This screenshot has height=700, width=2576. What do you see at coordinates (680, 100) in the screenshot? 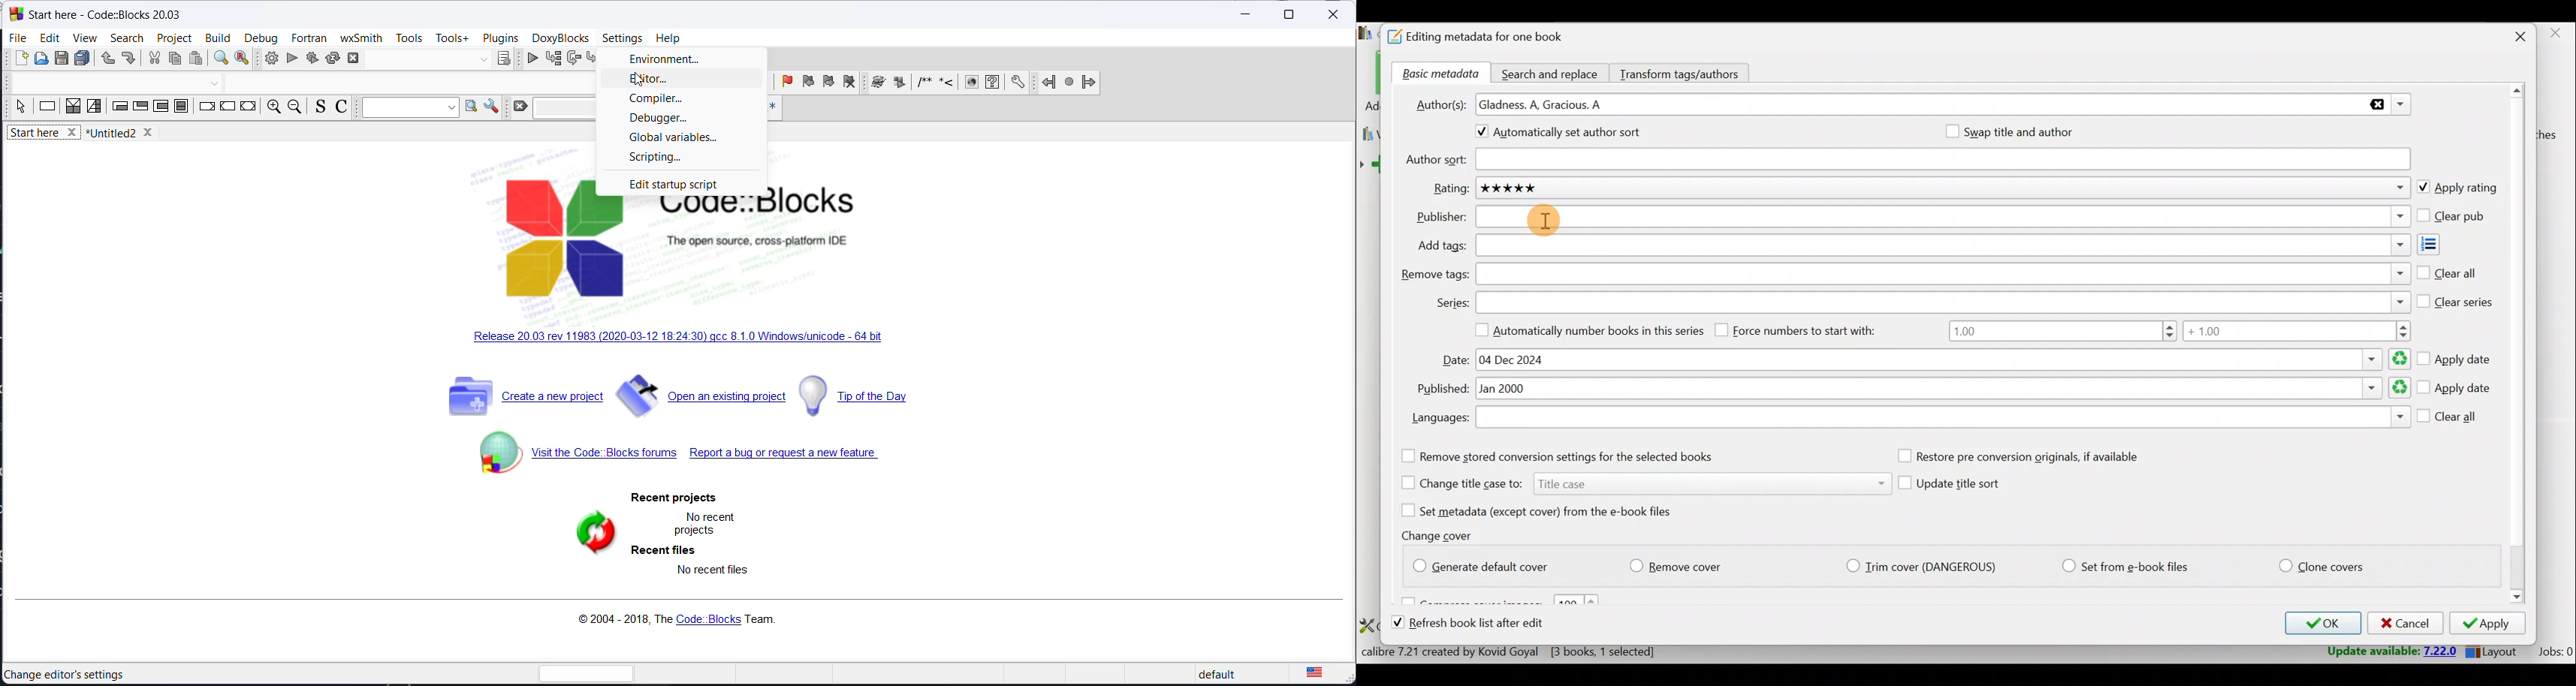
I see `compiler` at bounding box center [680, 100].